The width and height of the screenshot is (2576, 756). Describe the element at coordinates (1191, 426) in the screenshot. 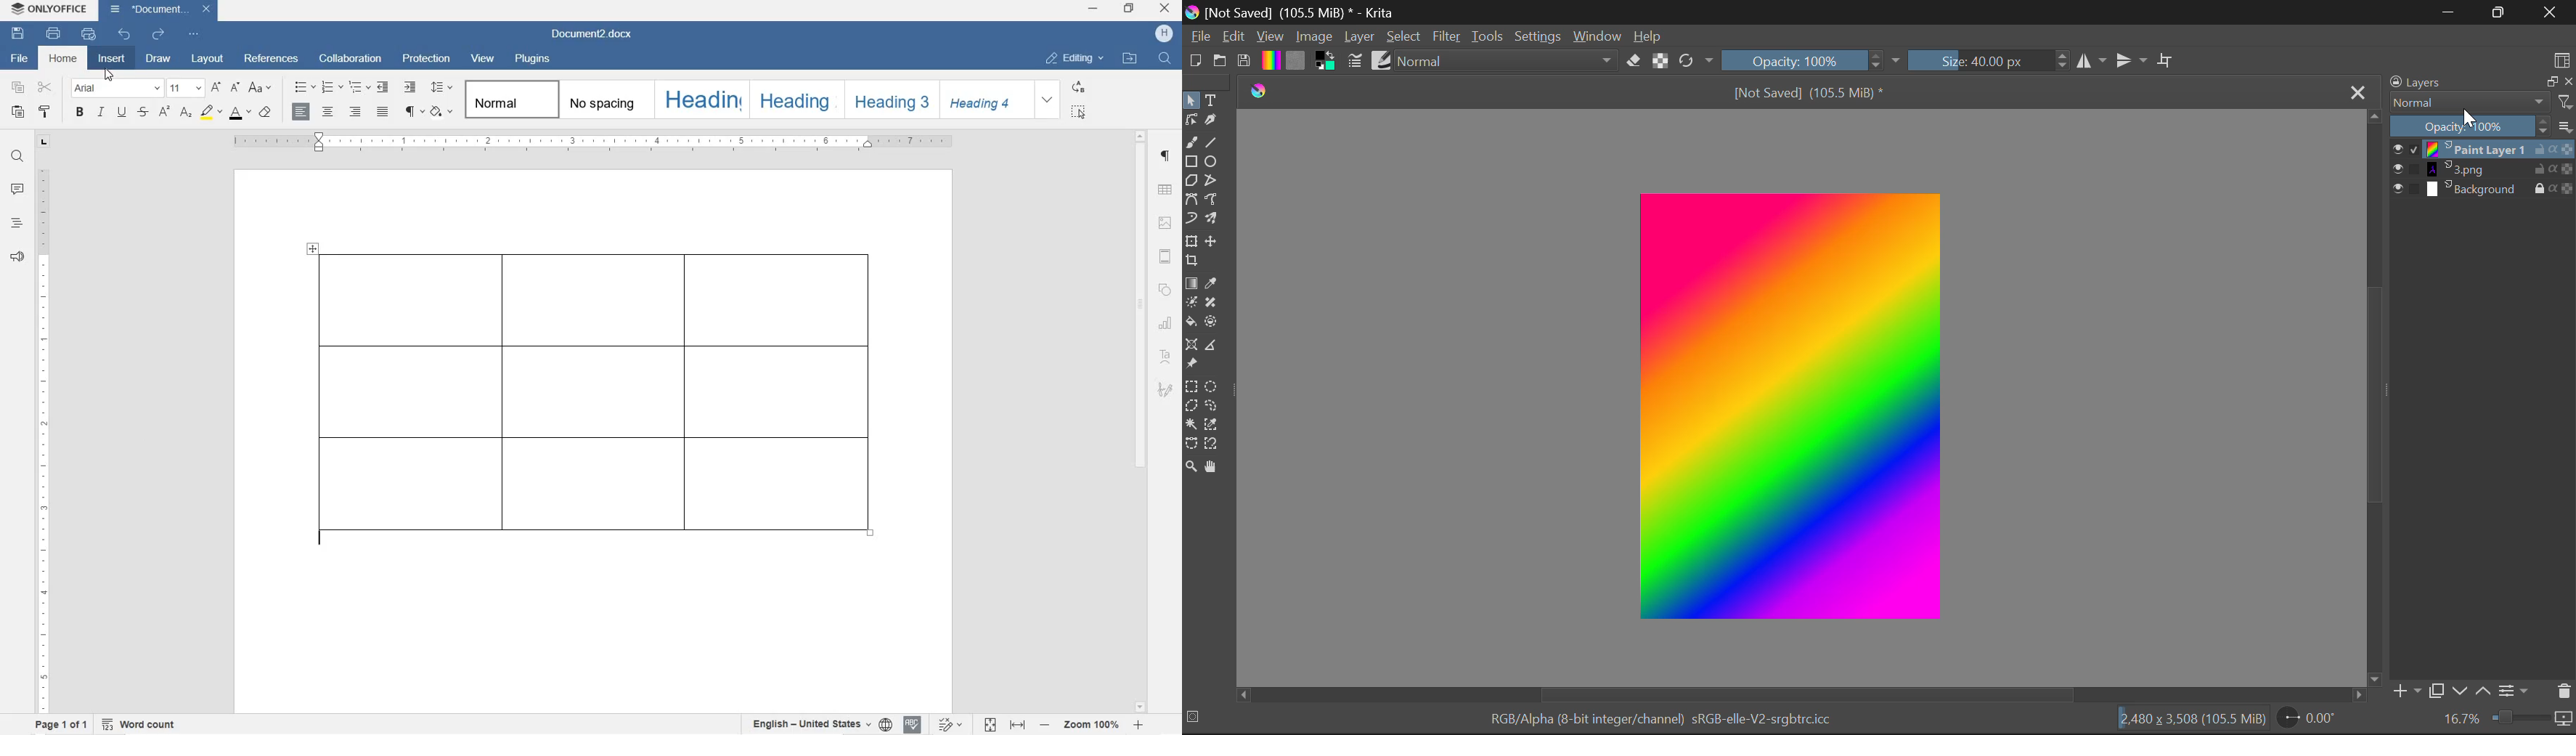

I see `Continuous Selection` at that location.